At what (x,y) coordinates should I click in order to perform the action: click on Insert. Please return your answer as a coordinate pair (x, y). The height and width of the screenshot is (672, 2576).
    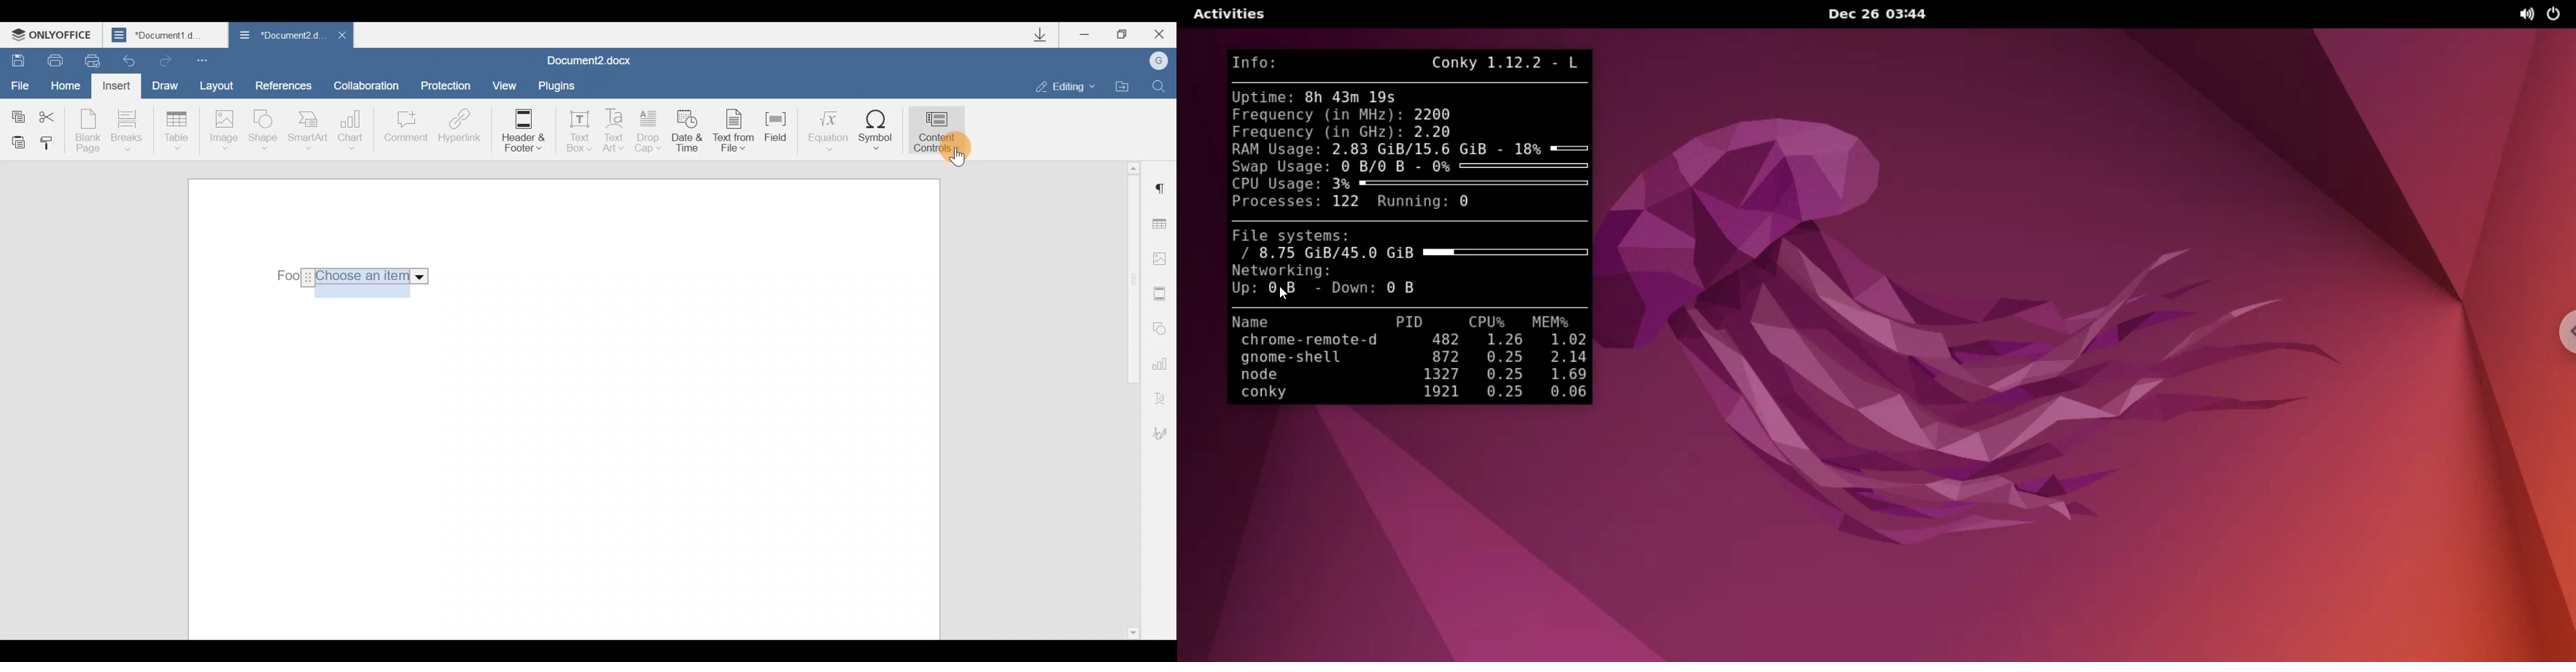
    Looking at the image, I should click on (118, 88).